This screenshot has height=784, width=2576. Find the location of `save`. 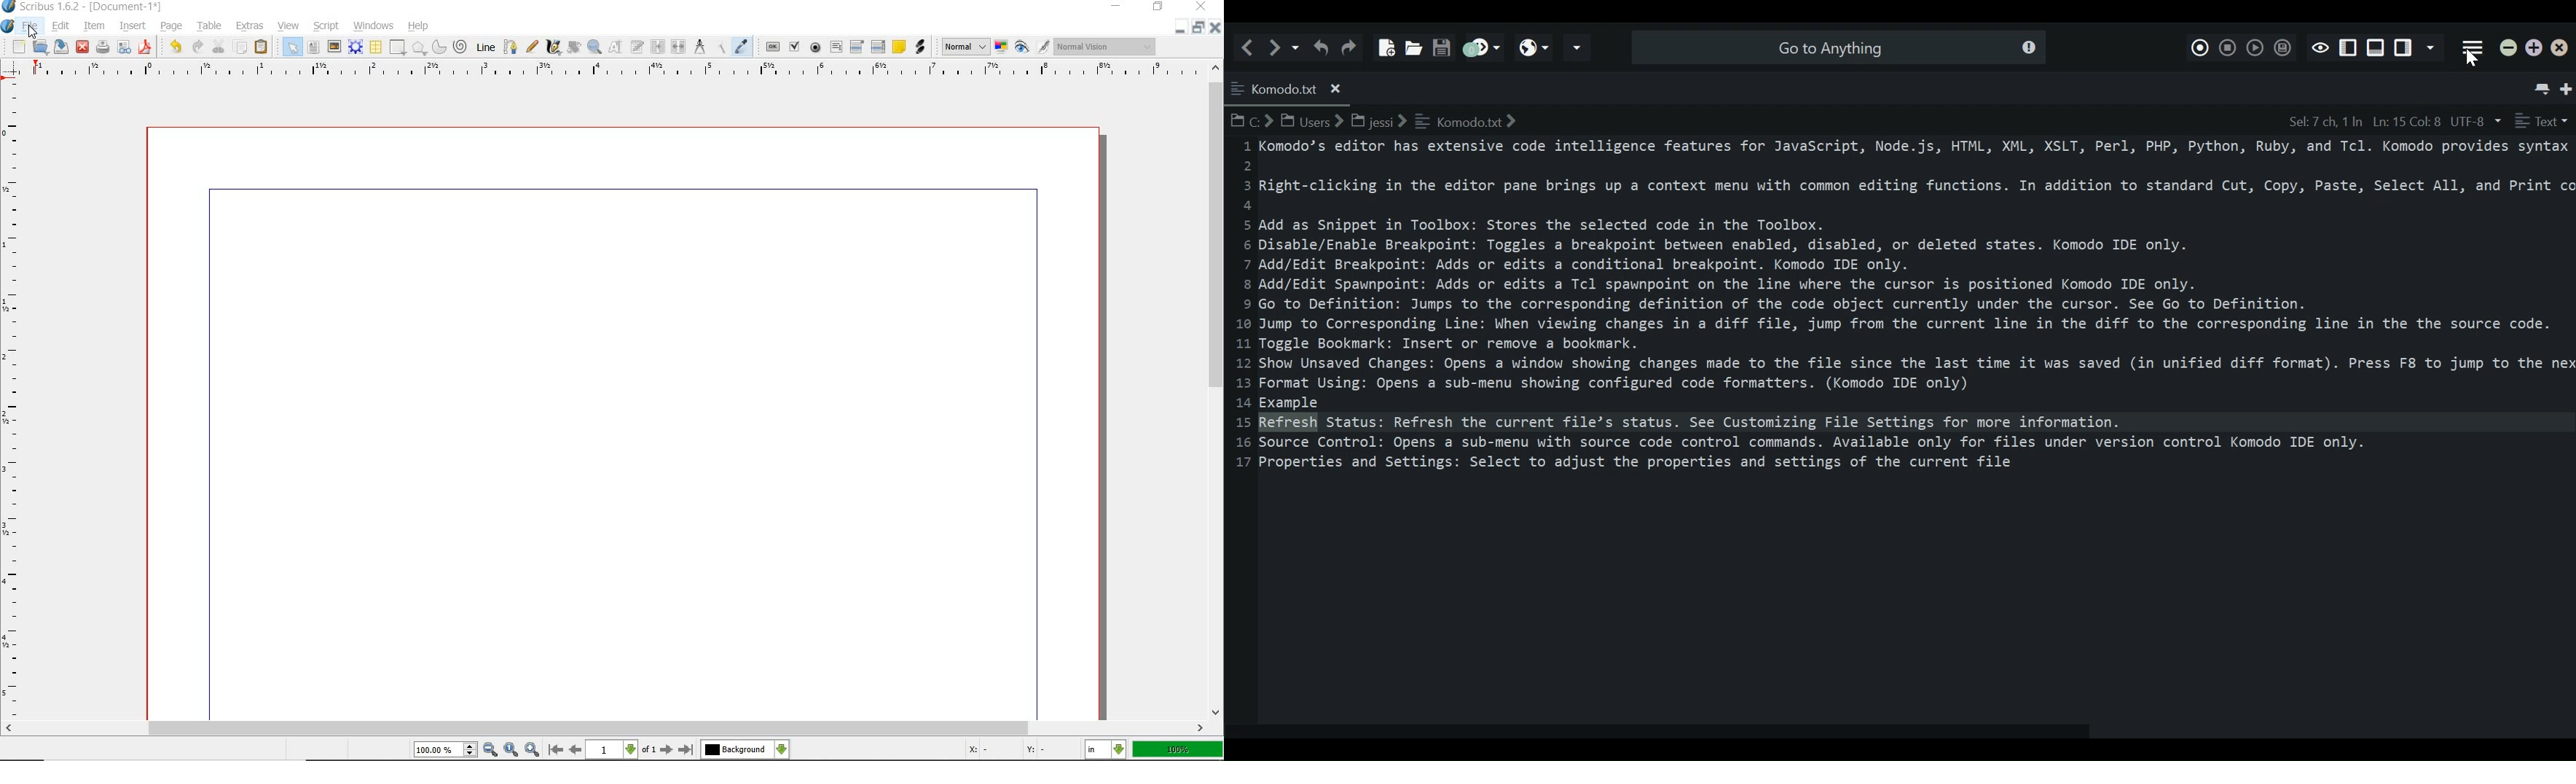

save is located at coordinates (59, 47).